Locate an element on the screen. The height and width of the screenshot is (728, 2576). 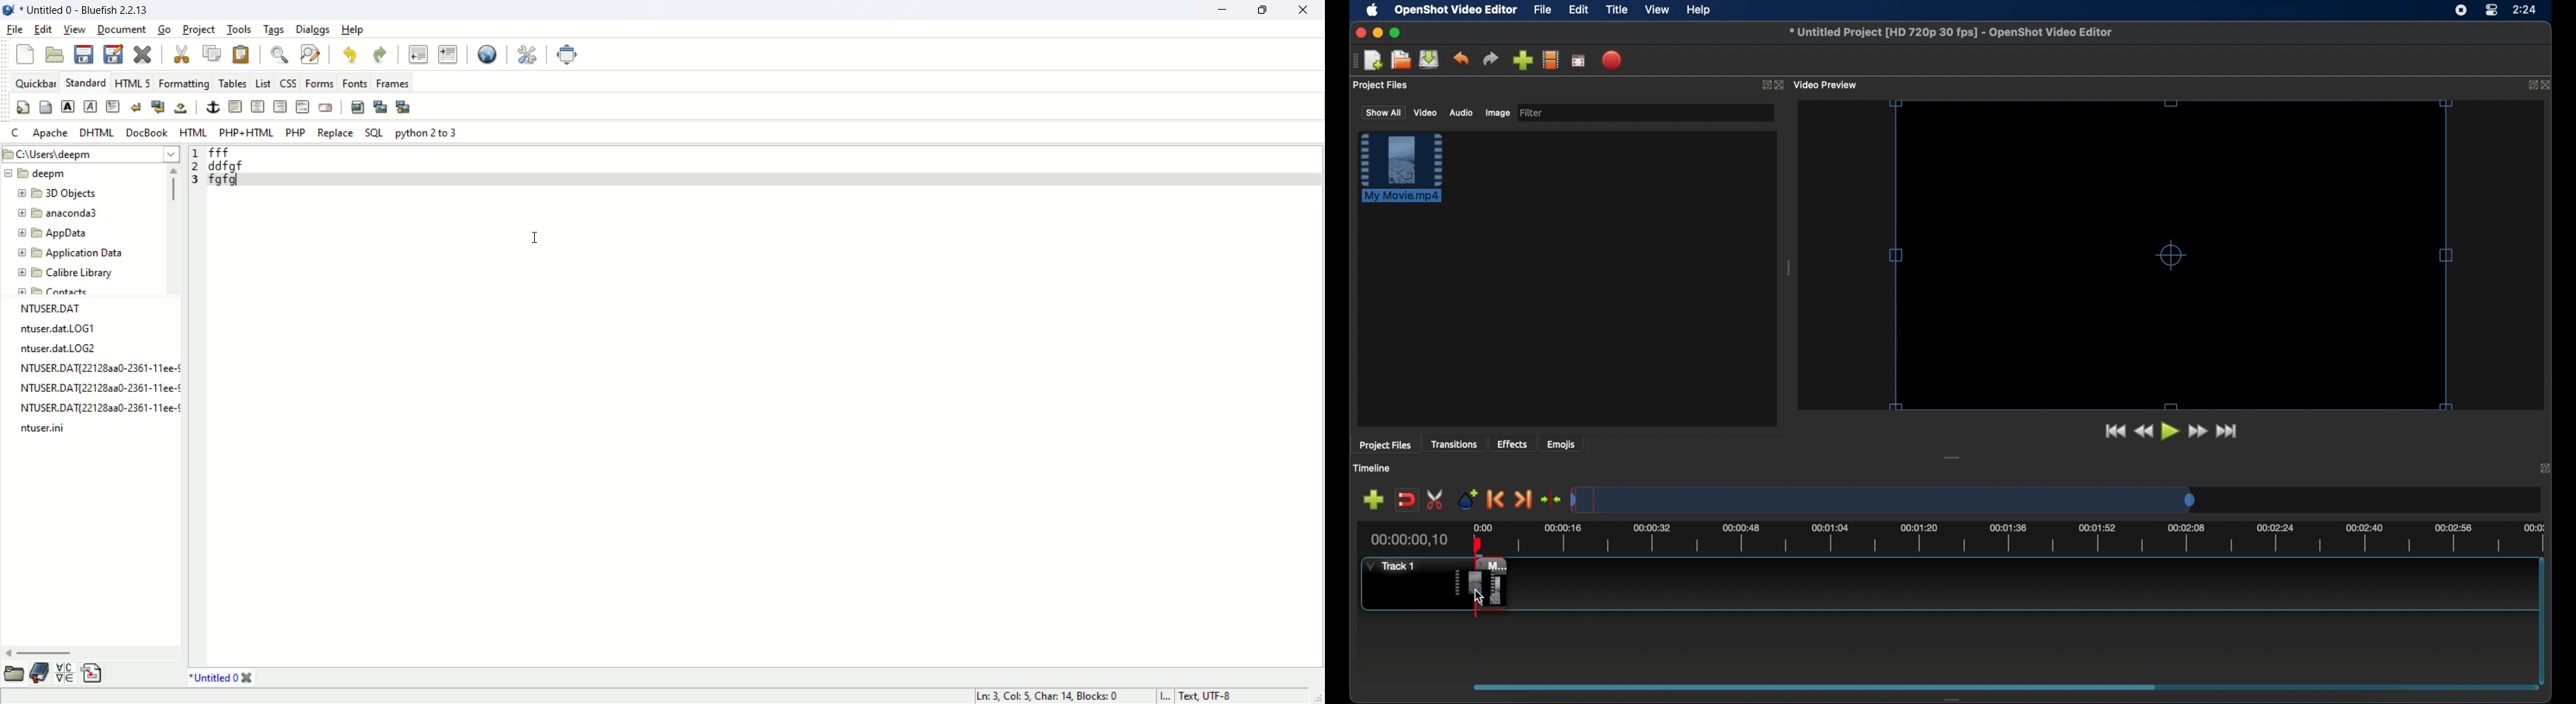
insert thumbnail is located at coordinates (377, 106).